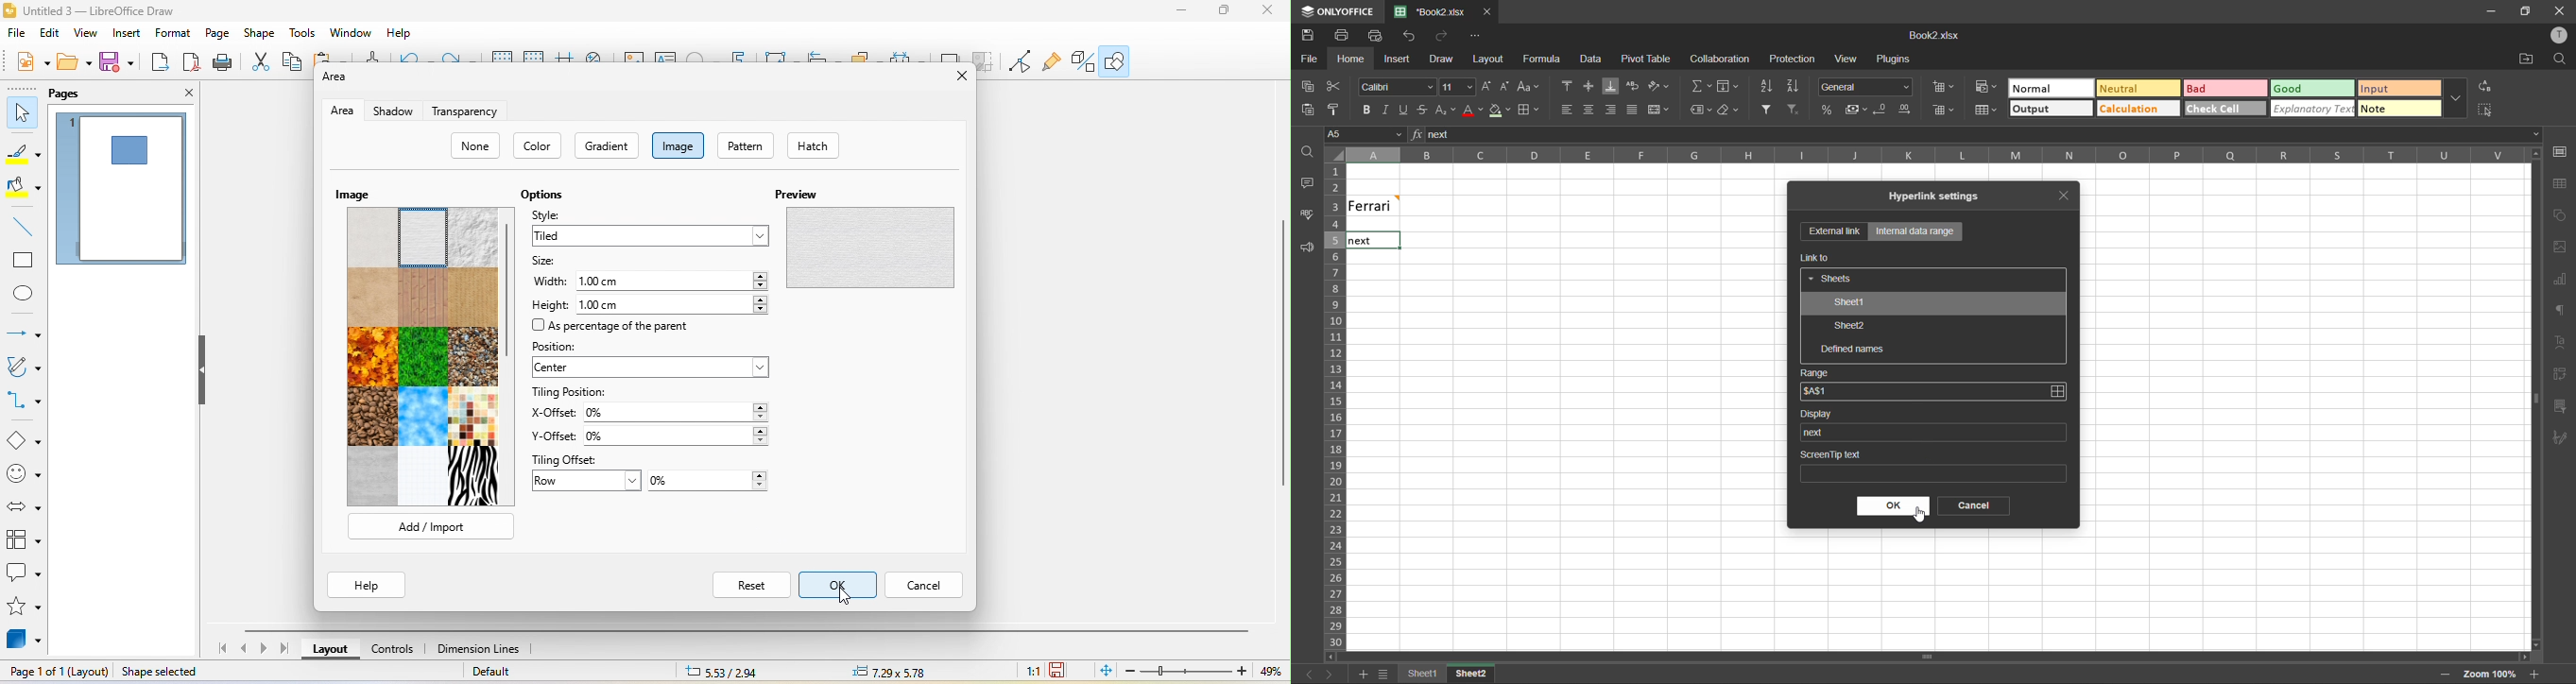 This screenshot has height=700, width=2576. I want to click on spellcheck, so click(1311, 216).